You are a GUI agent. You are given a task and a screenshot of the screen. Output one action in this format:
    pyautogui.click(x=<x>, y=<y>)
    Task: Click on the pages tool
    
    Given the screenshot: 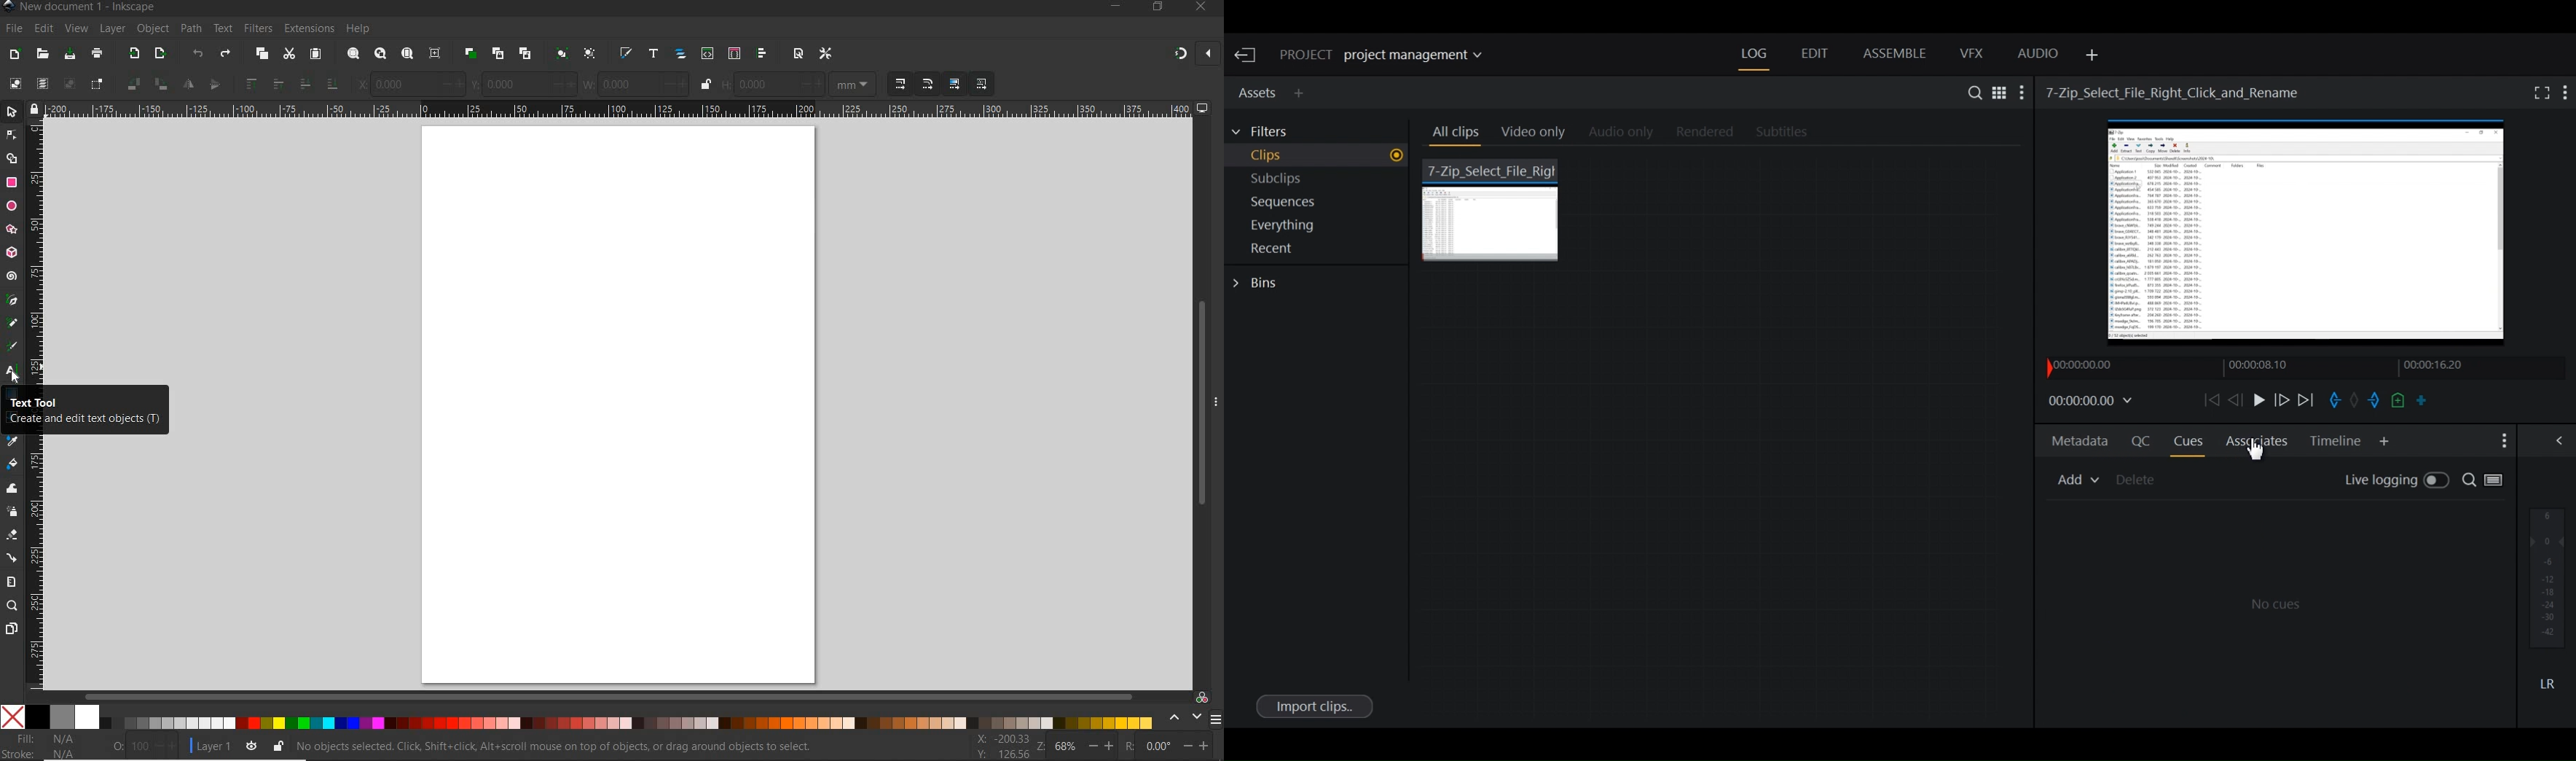 What is the action you would take?
    pyautogui.click(x=12, y=629)
    